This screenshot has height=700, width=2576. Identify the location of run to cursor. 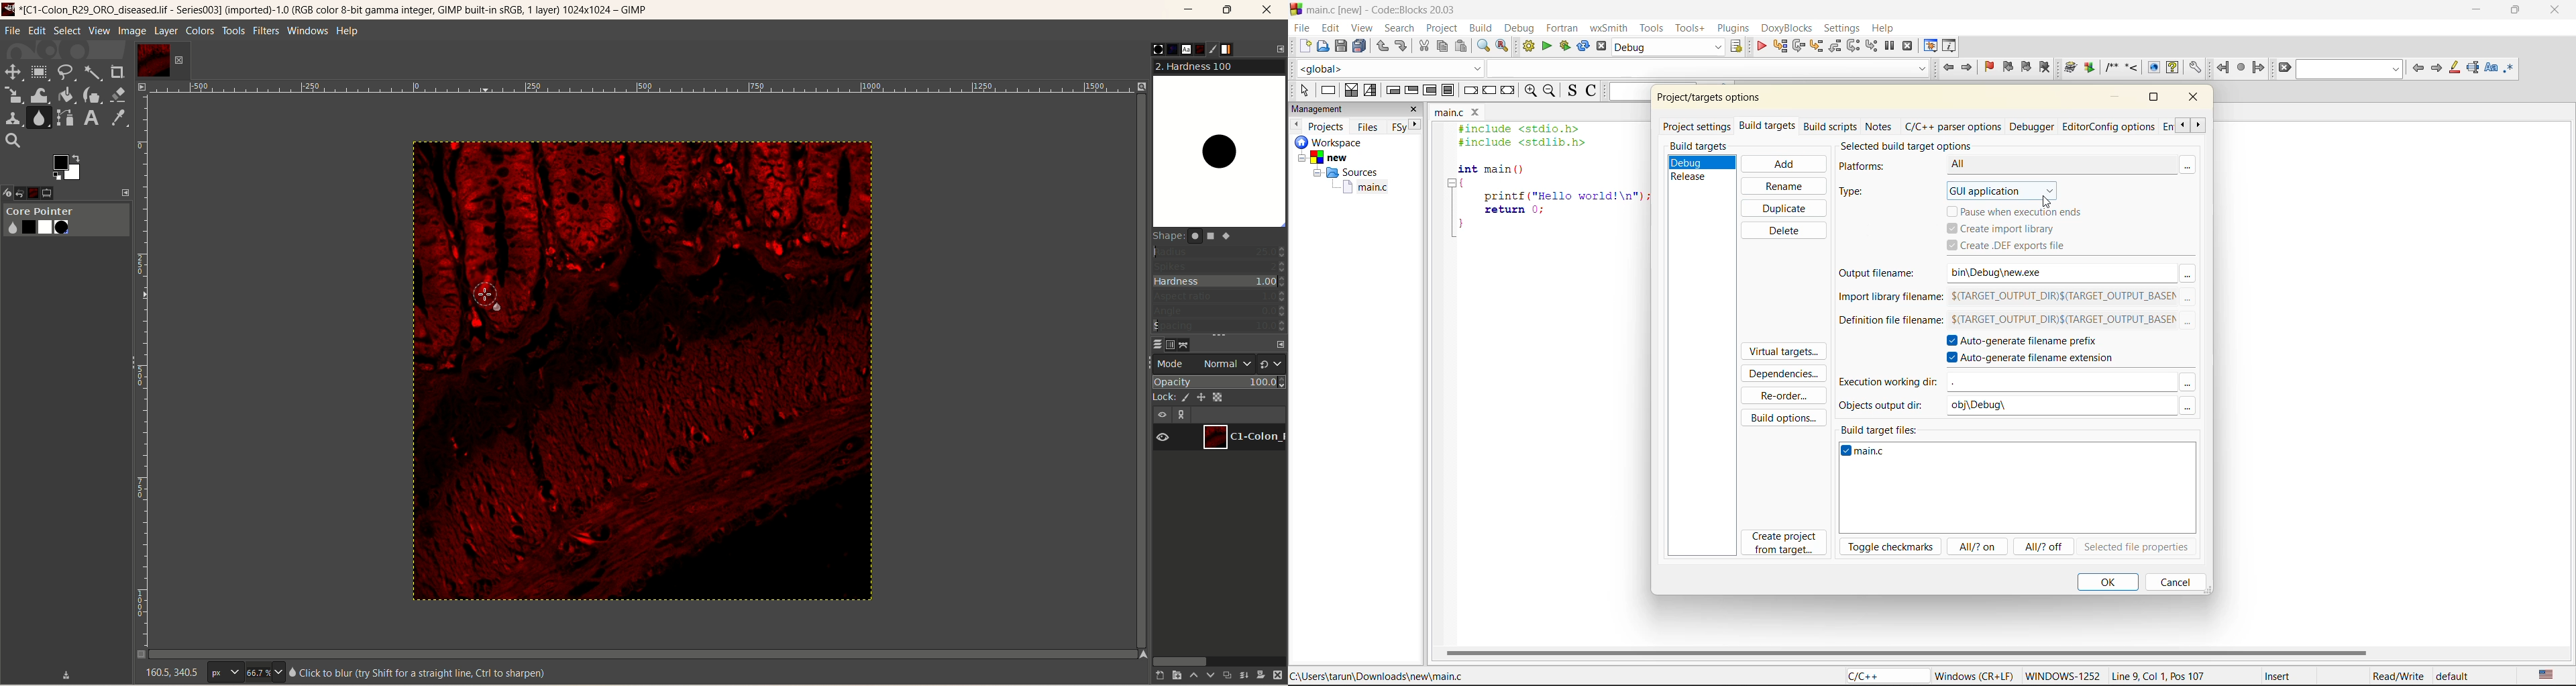
(1781, 46).